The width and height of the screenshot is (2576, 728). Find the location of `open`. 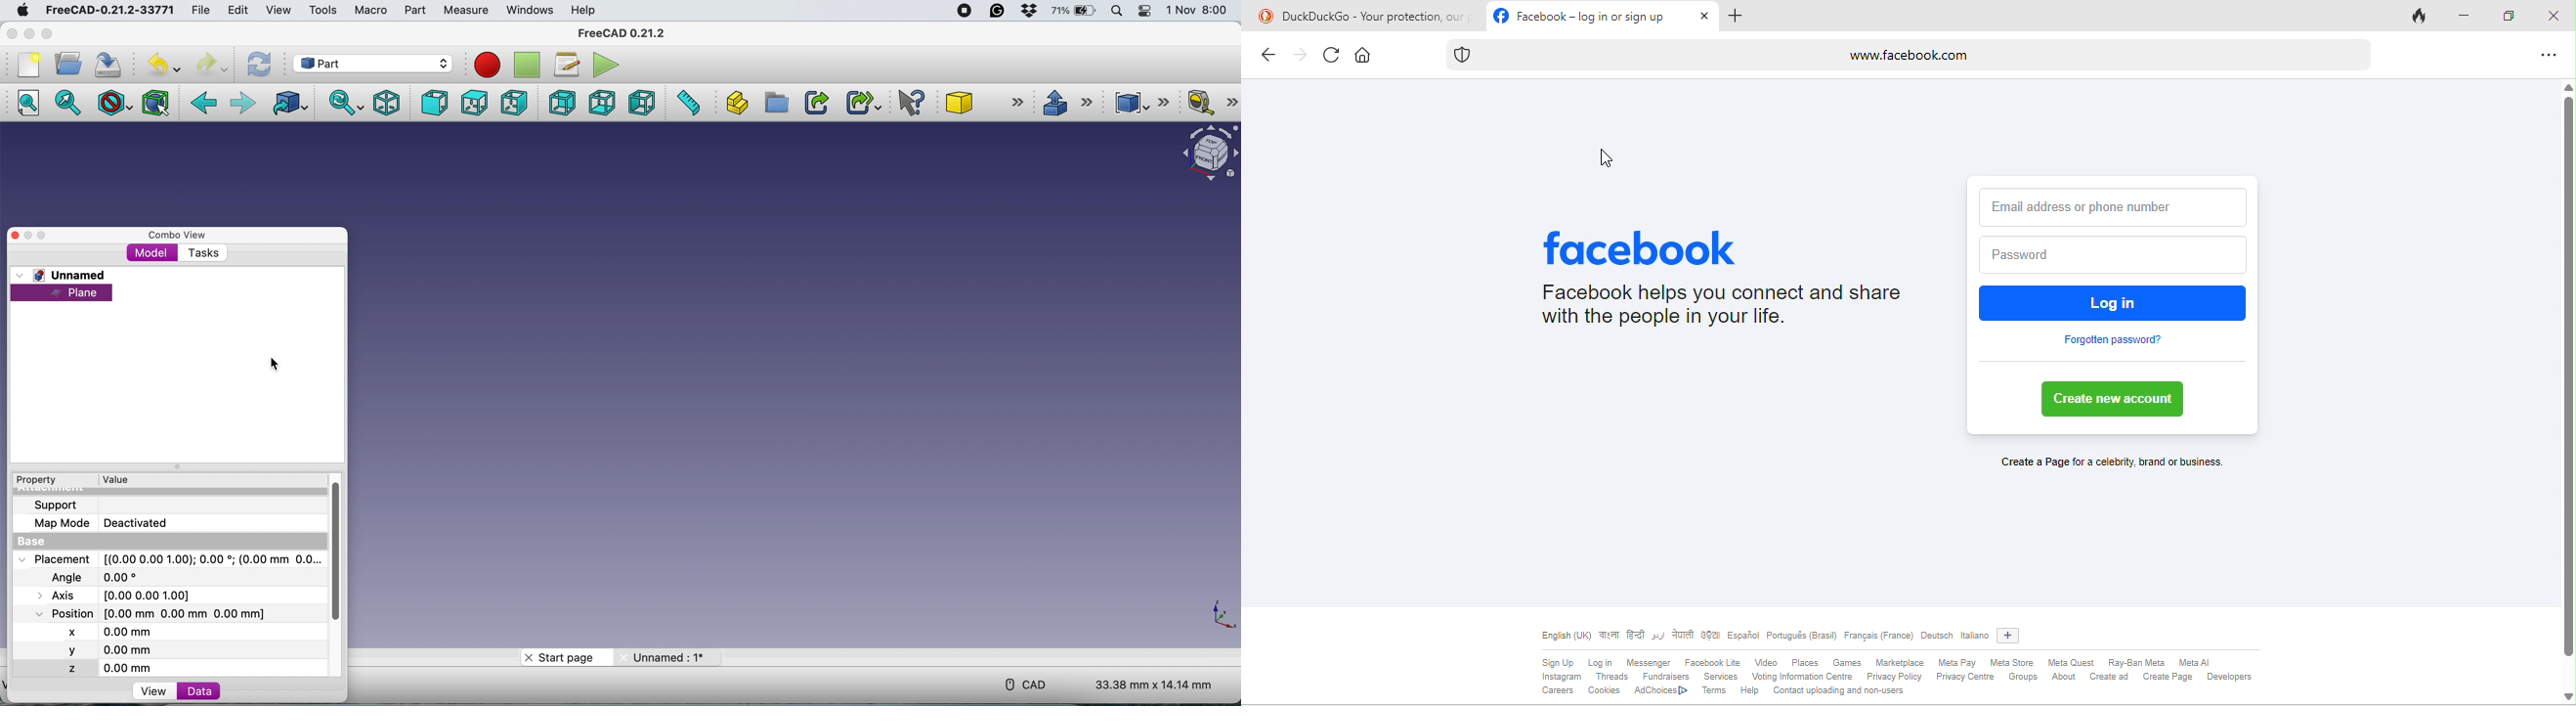

open is located at coordinates (69, 63).